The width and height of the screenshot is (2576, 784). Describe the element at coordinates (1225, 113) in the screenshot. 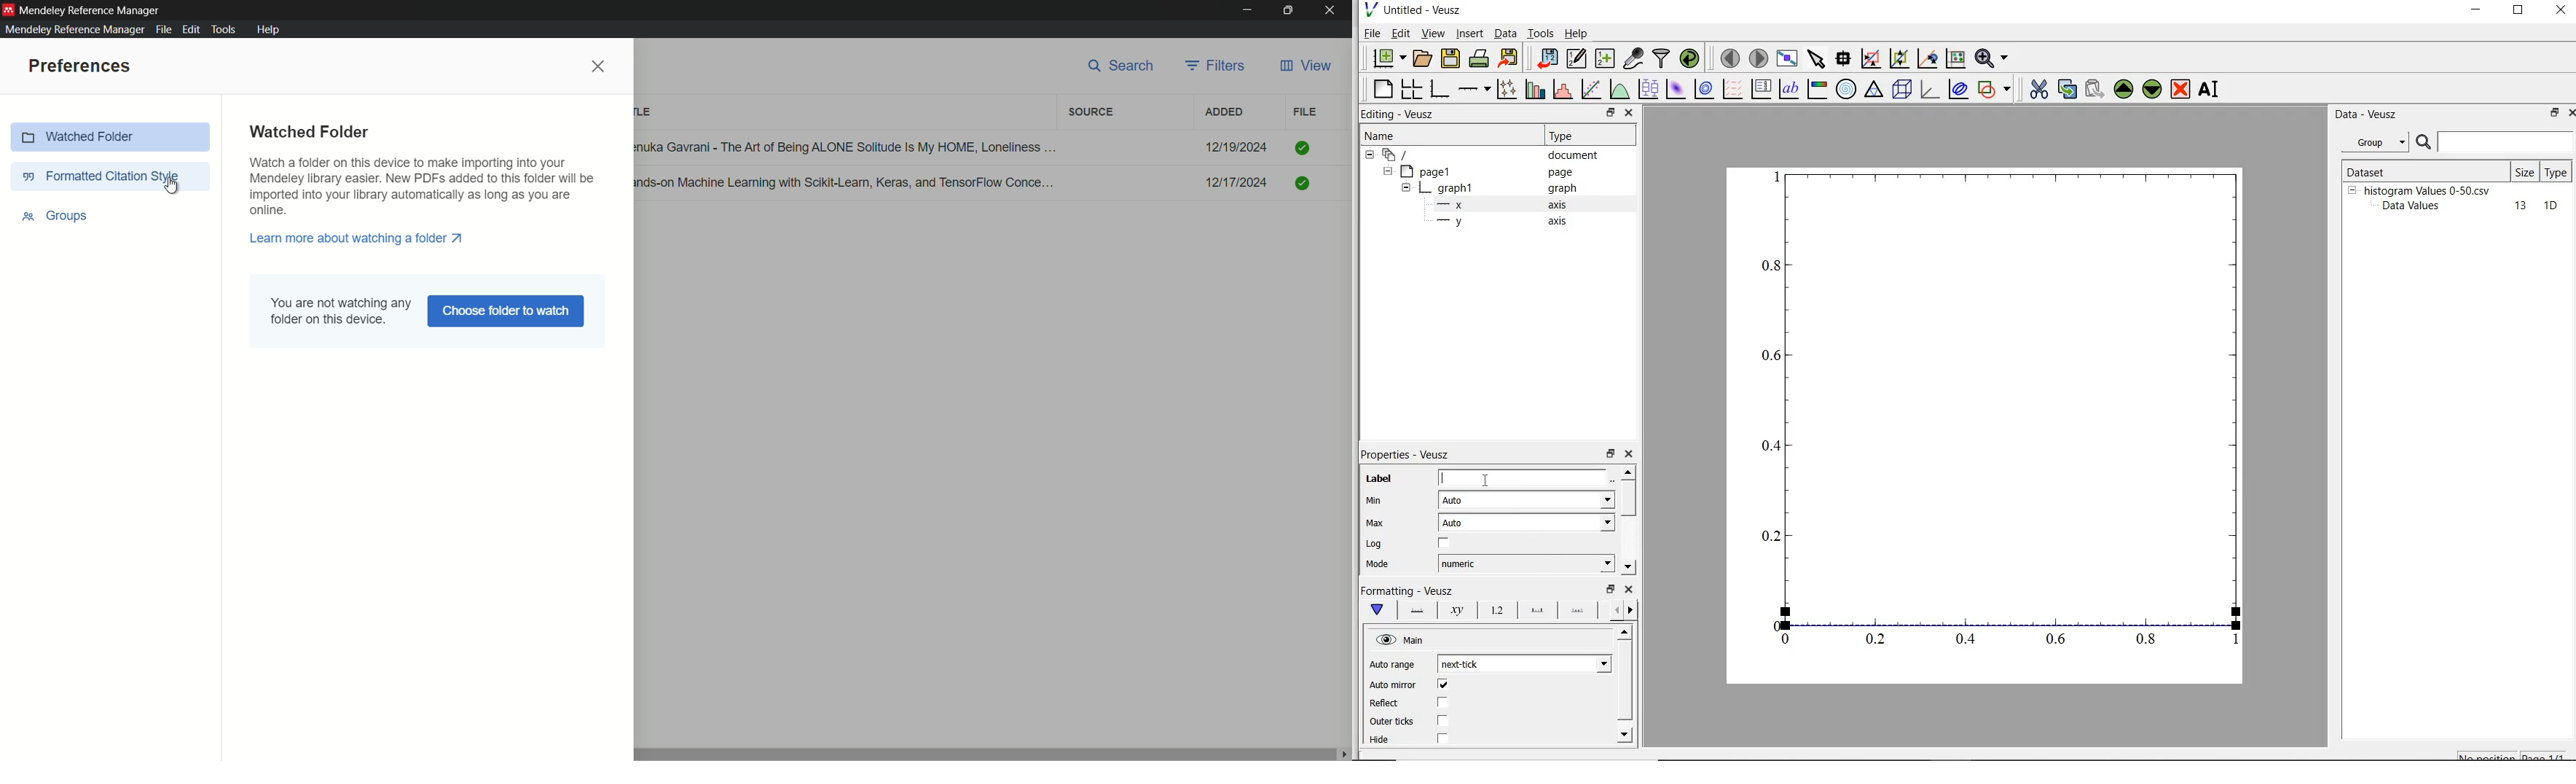

I see `added` at that location.